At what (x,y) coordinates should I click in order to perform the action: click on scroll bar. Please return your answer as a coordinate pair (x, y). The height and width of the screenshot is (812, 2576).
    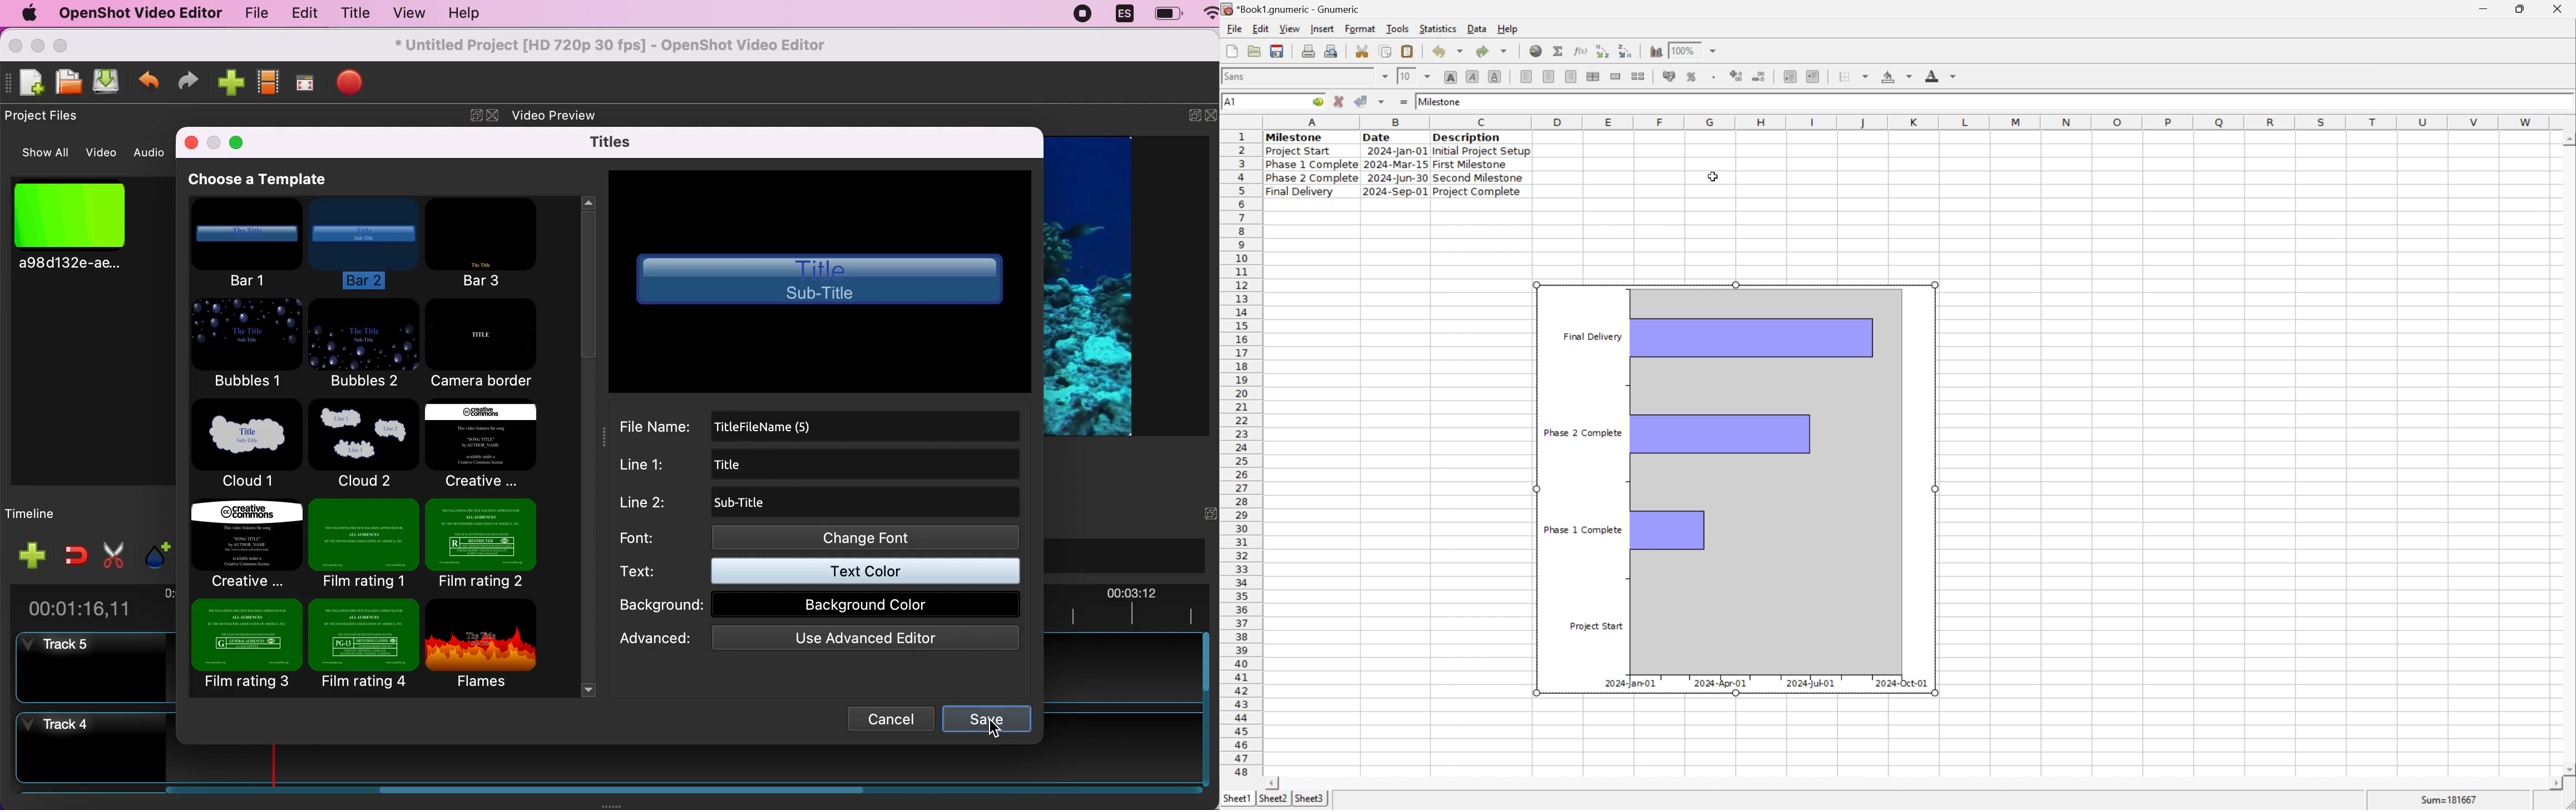
    Looking at the image, I should click on (1205, 712).